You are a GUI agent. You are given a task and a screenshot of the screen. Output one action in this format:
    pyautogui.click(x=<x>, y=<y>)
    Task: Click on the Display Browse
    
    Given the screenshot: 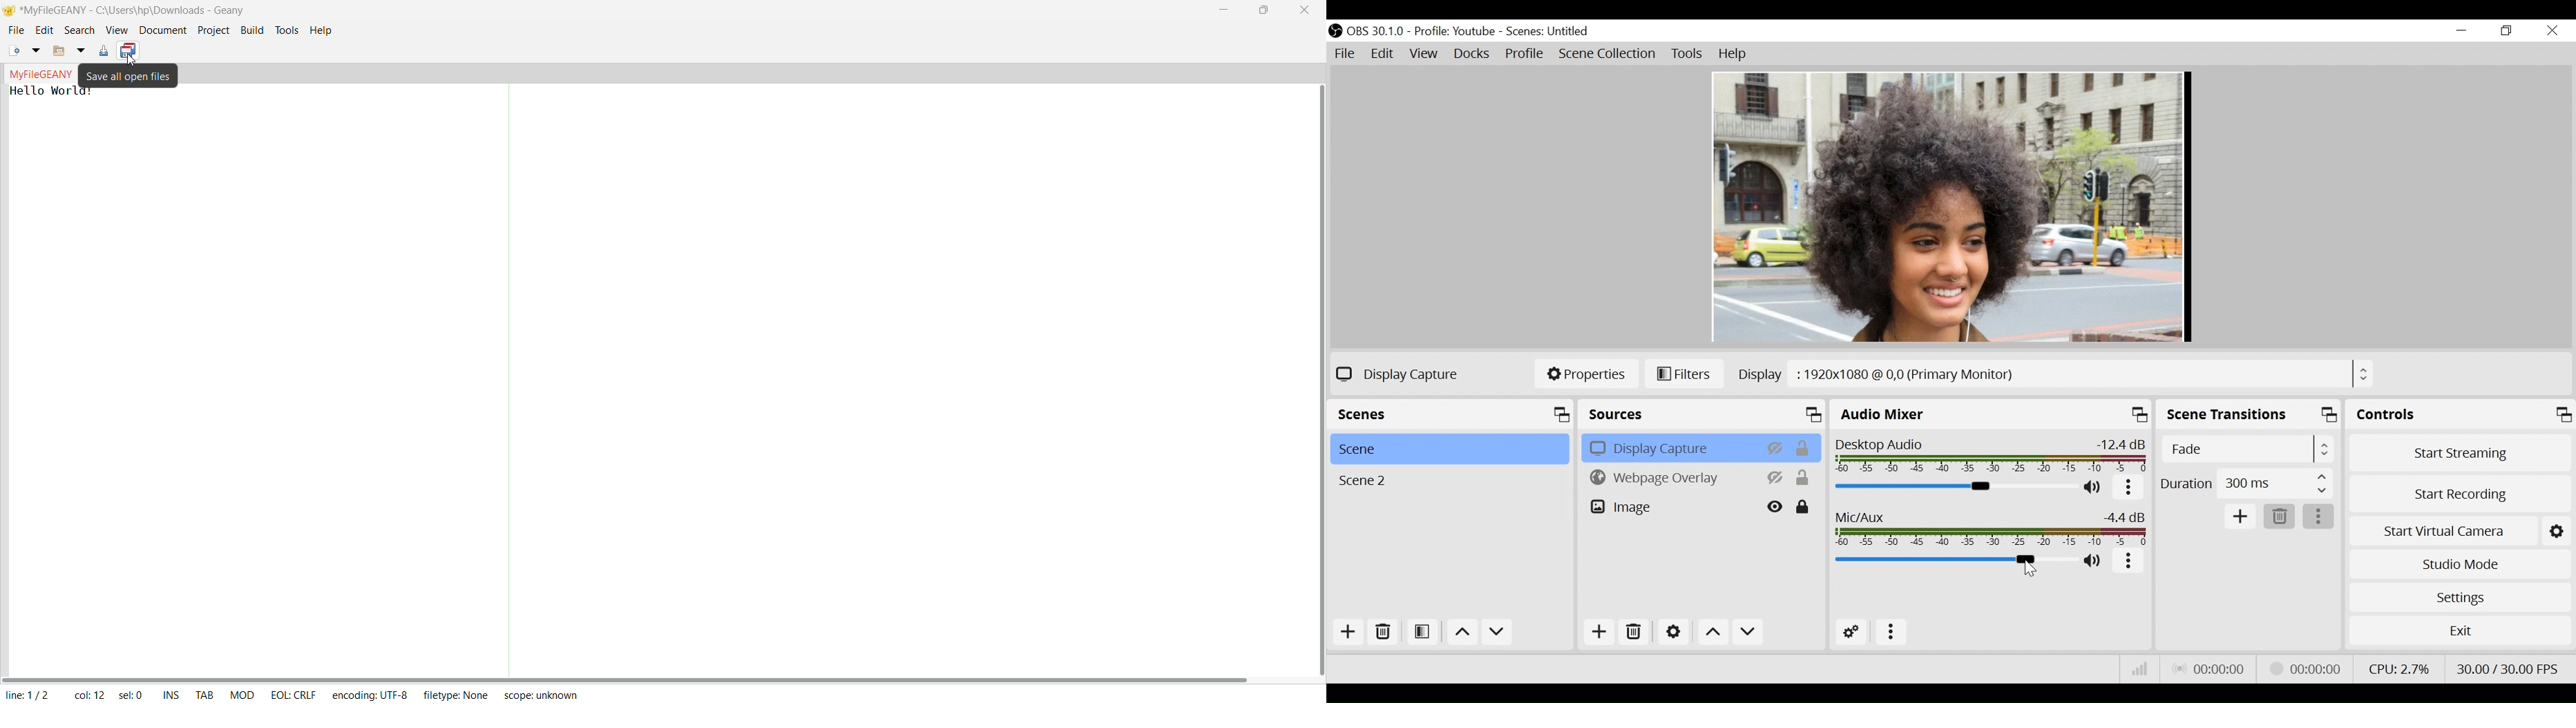 What is the action you would take?
    pyautogui.click(x=2054, y=374)
    